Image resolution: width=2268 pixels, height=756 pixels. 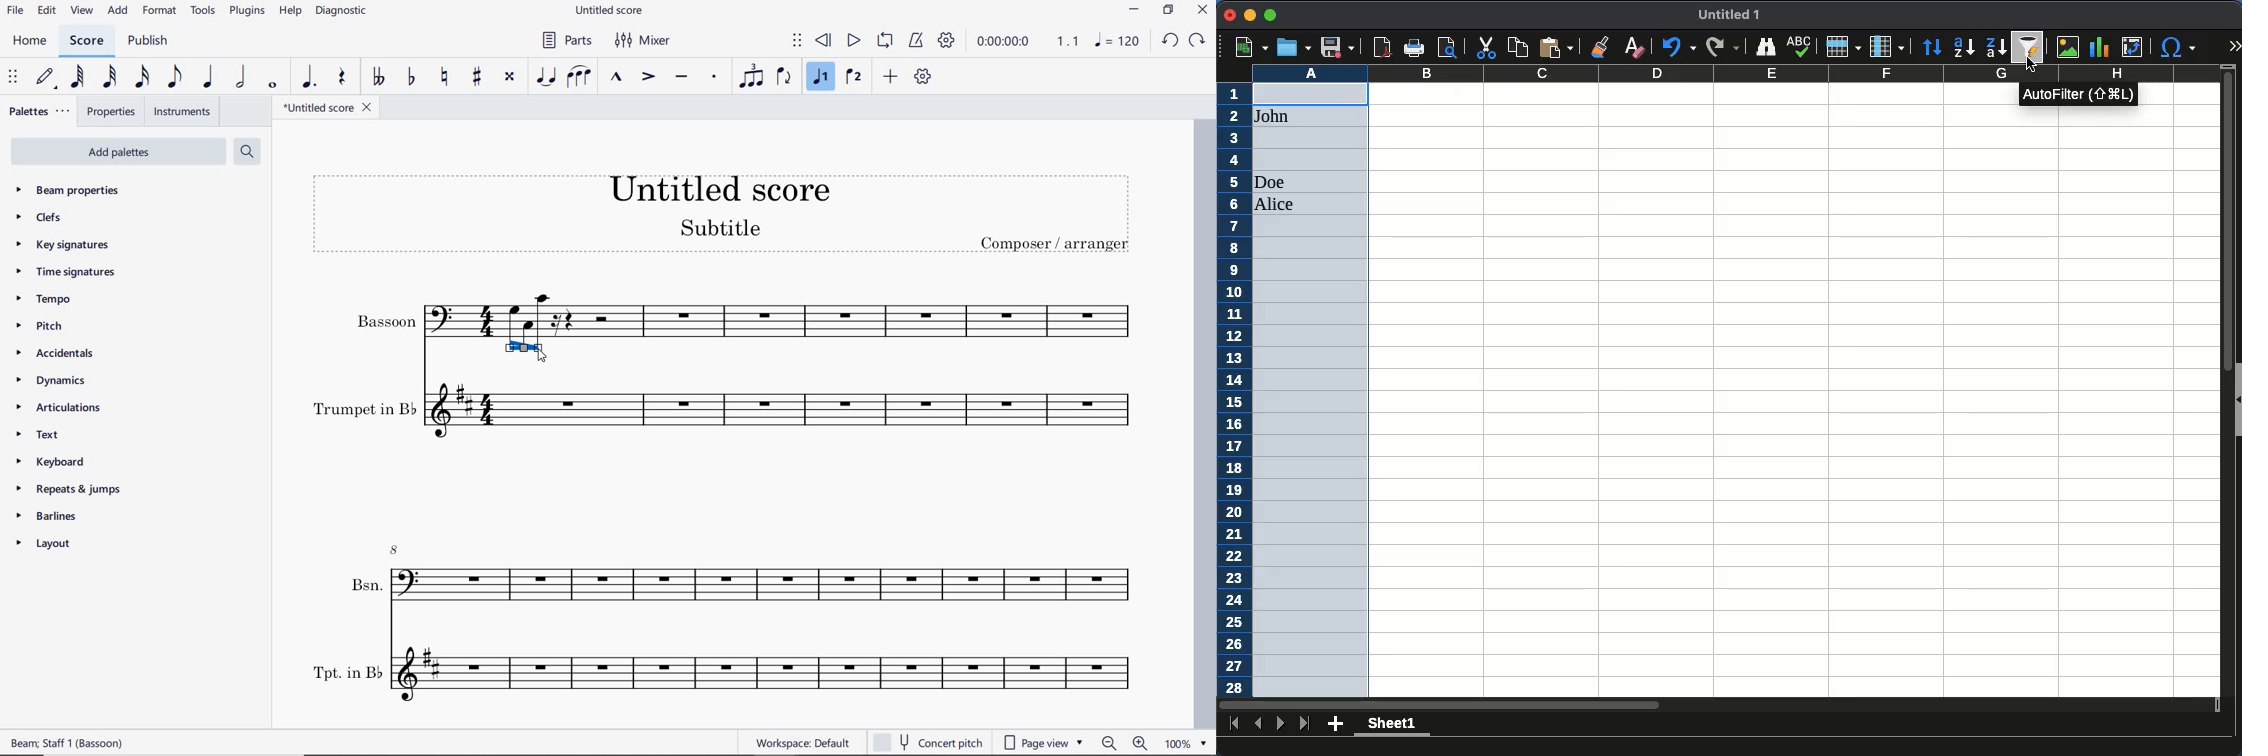 What do you see at coordinates (752, 75) in the screenshot?
I see `tuplet` at bounding box center [752, 75].